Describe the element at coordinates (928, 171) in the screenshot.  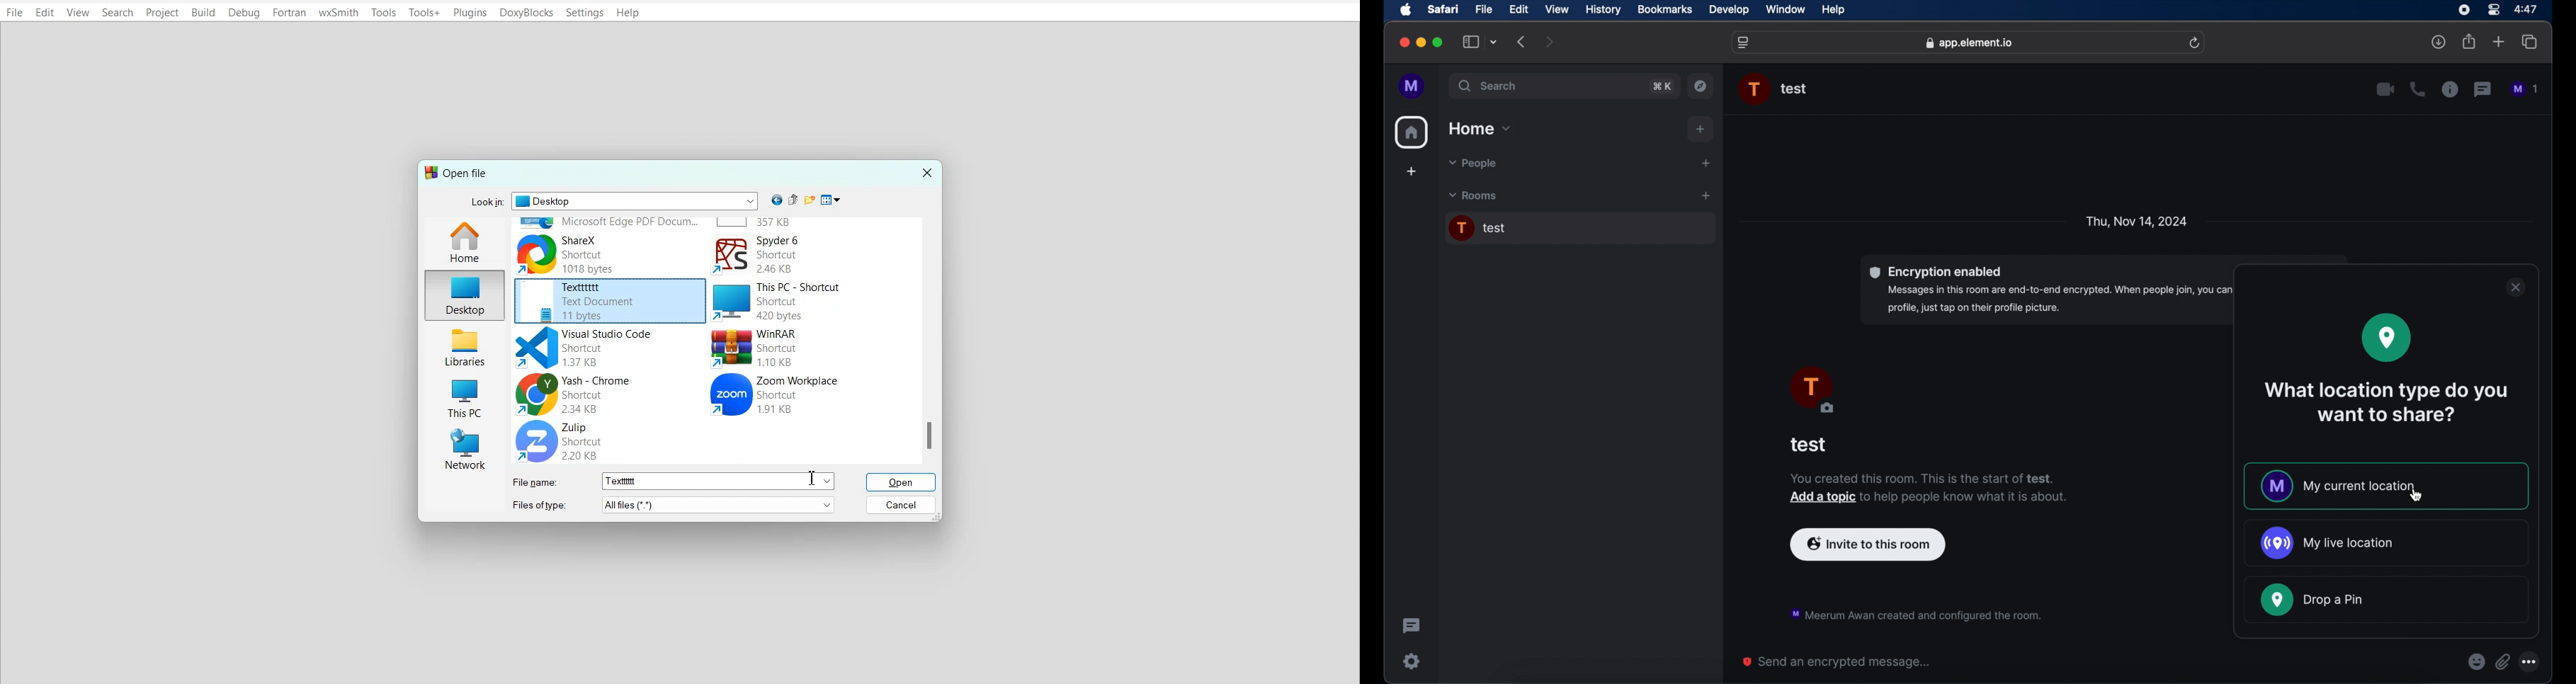
I see `Close` at that location.